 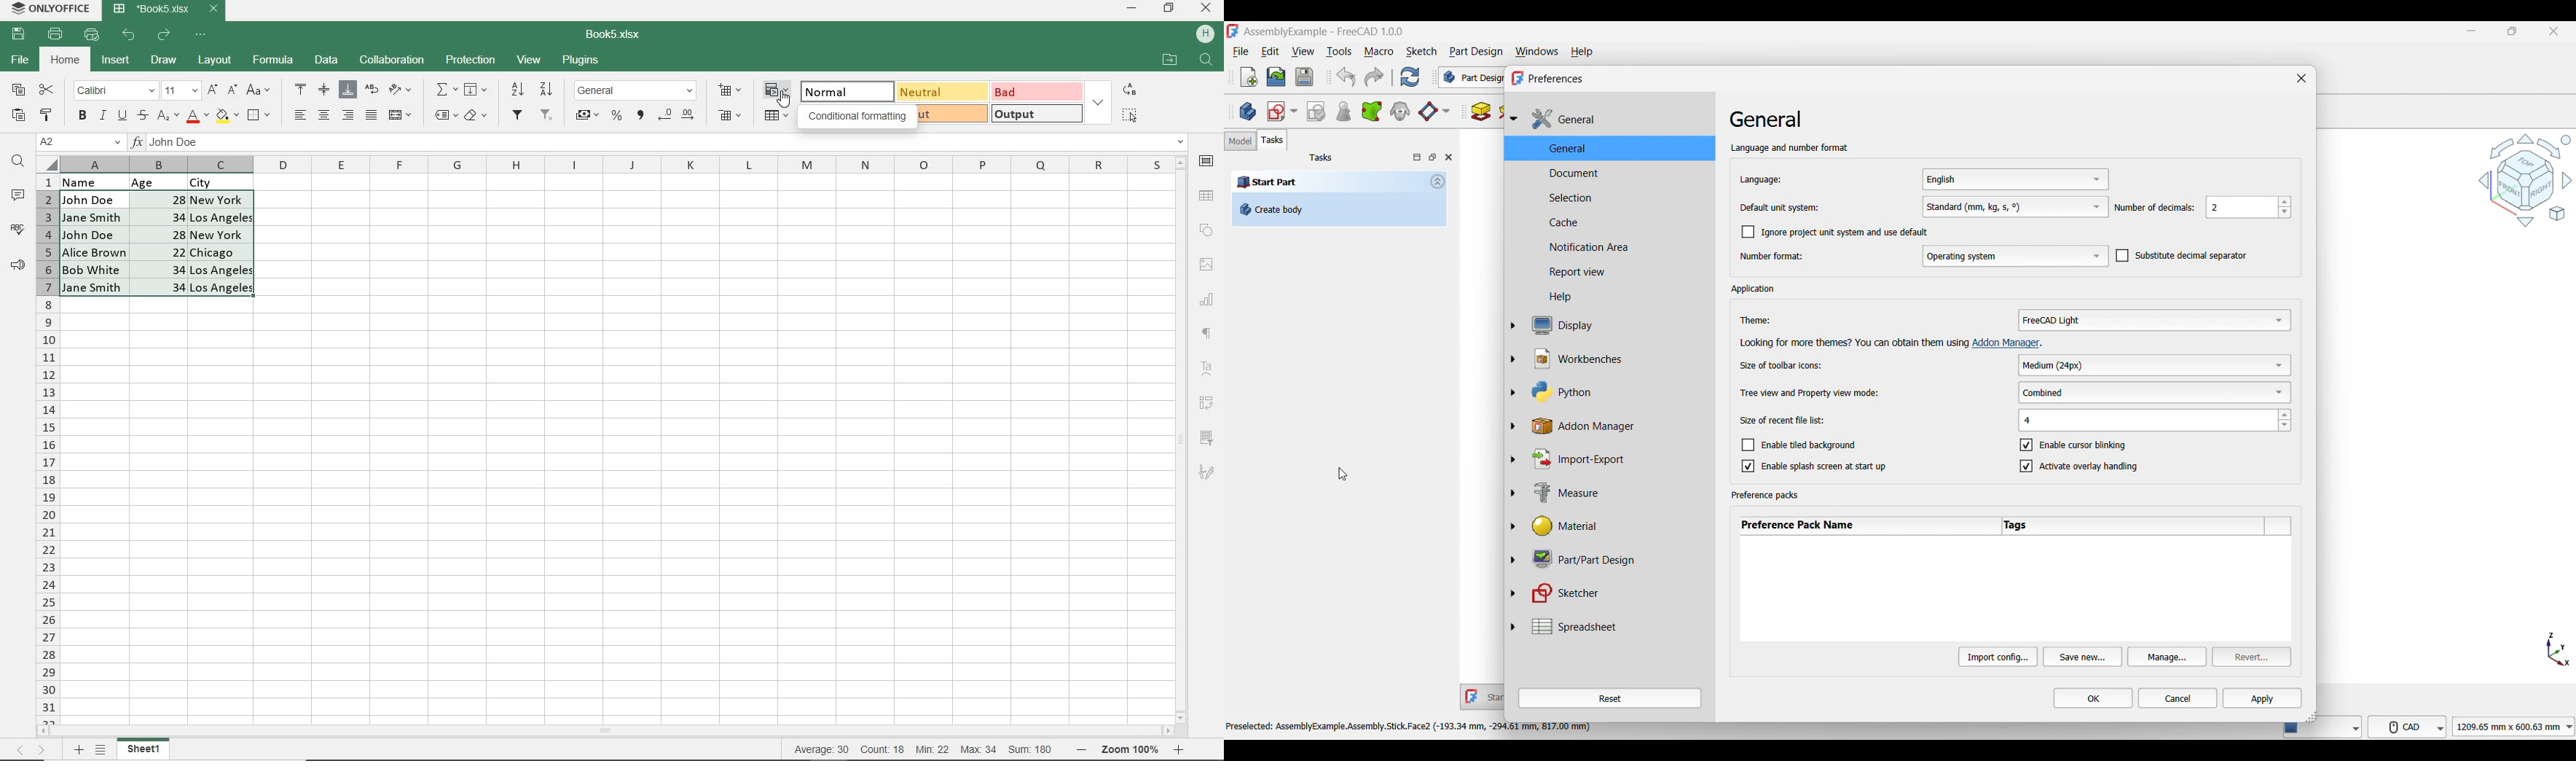 What do you see at coordinates (1339, 52) in the screenshot?
I see `Tools menu` at bounding box center [1339, 52].